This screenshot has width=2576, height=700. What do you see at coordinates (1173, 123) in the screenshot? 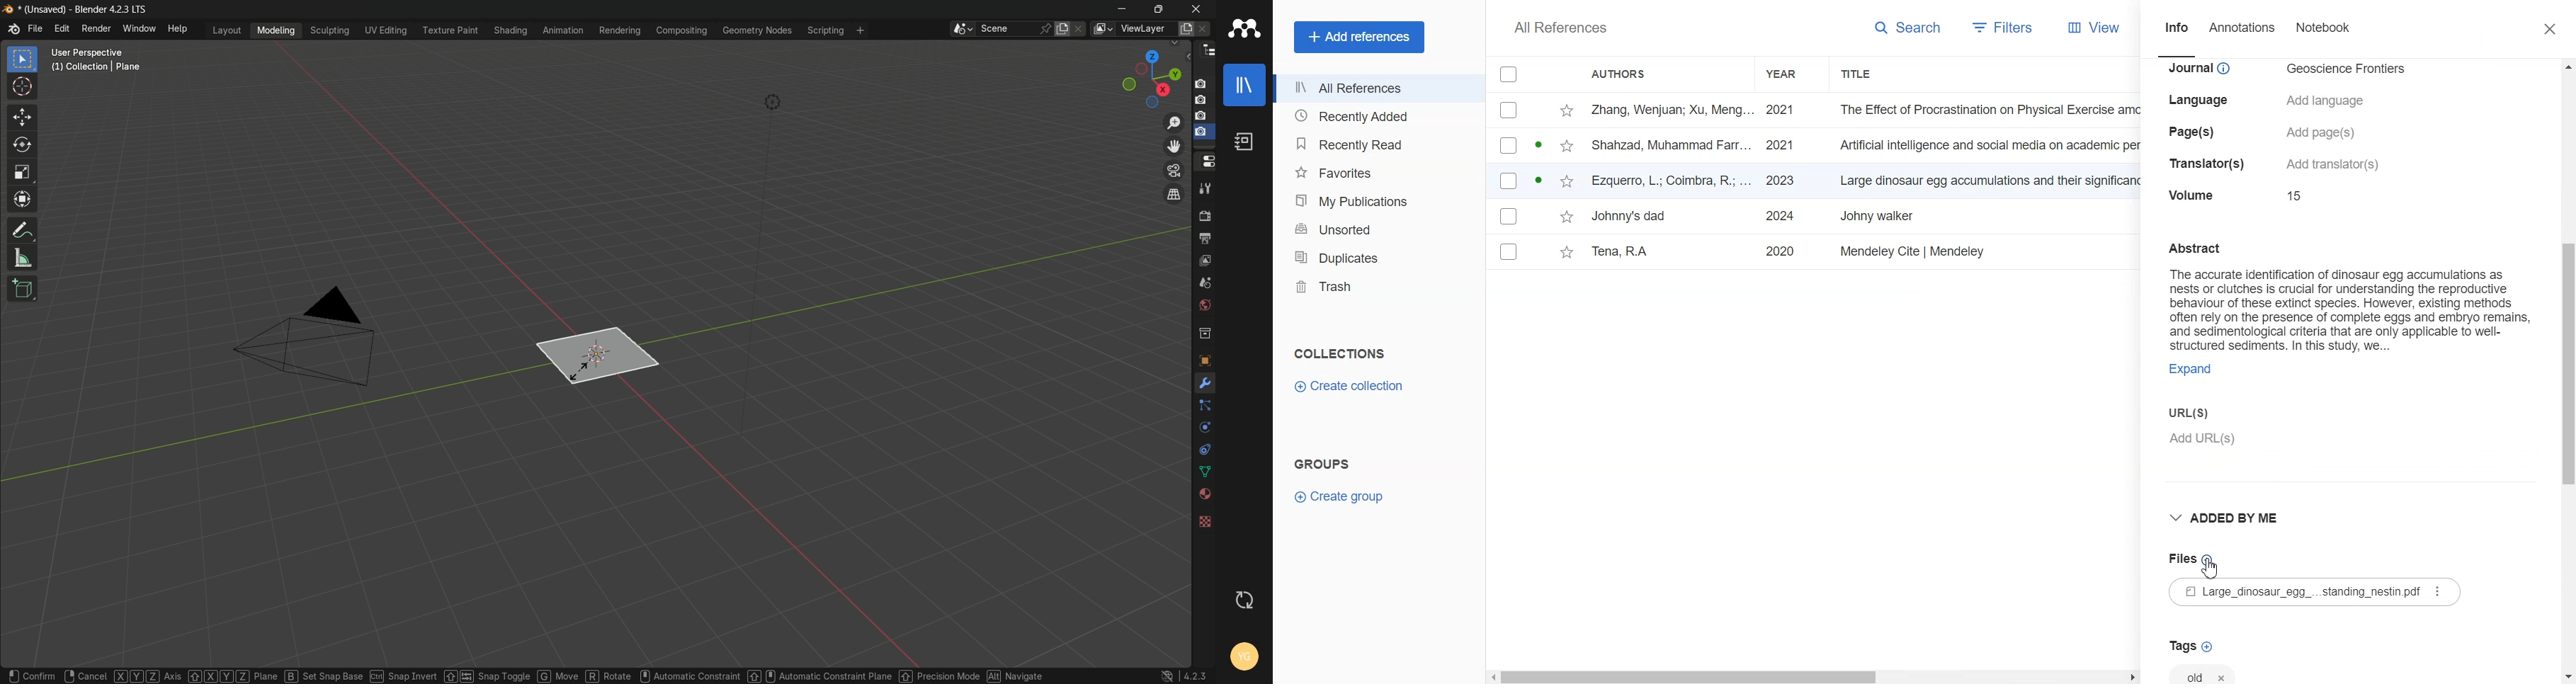
I see `zoom in/out` at bounding box center [1173, 123].